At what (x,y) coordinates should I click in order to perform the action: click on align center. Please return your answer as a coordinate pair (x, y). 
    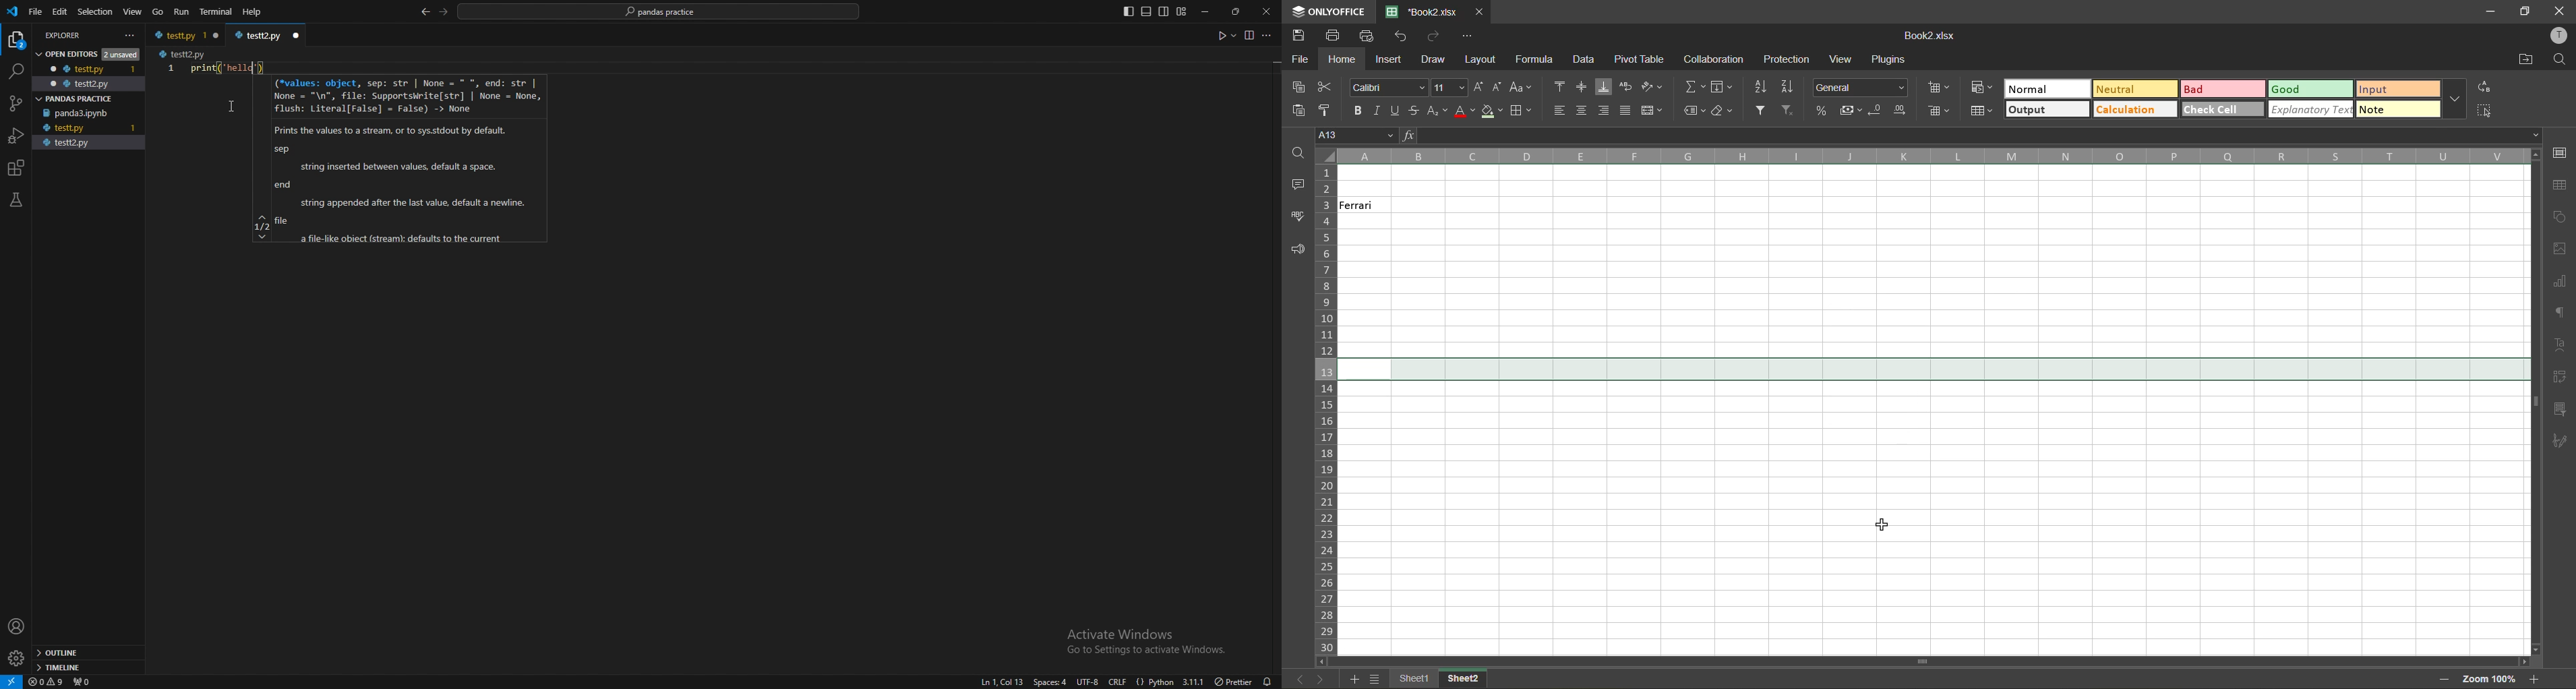
    Looking at the image, I should click on (1584, 111).